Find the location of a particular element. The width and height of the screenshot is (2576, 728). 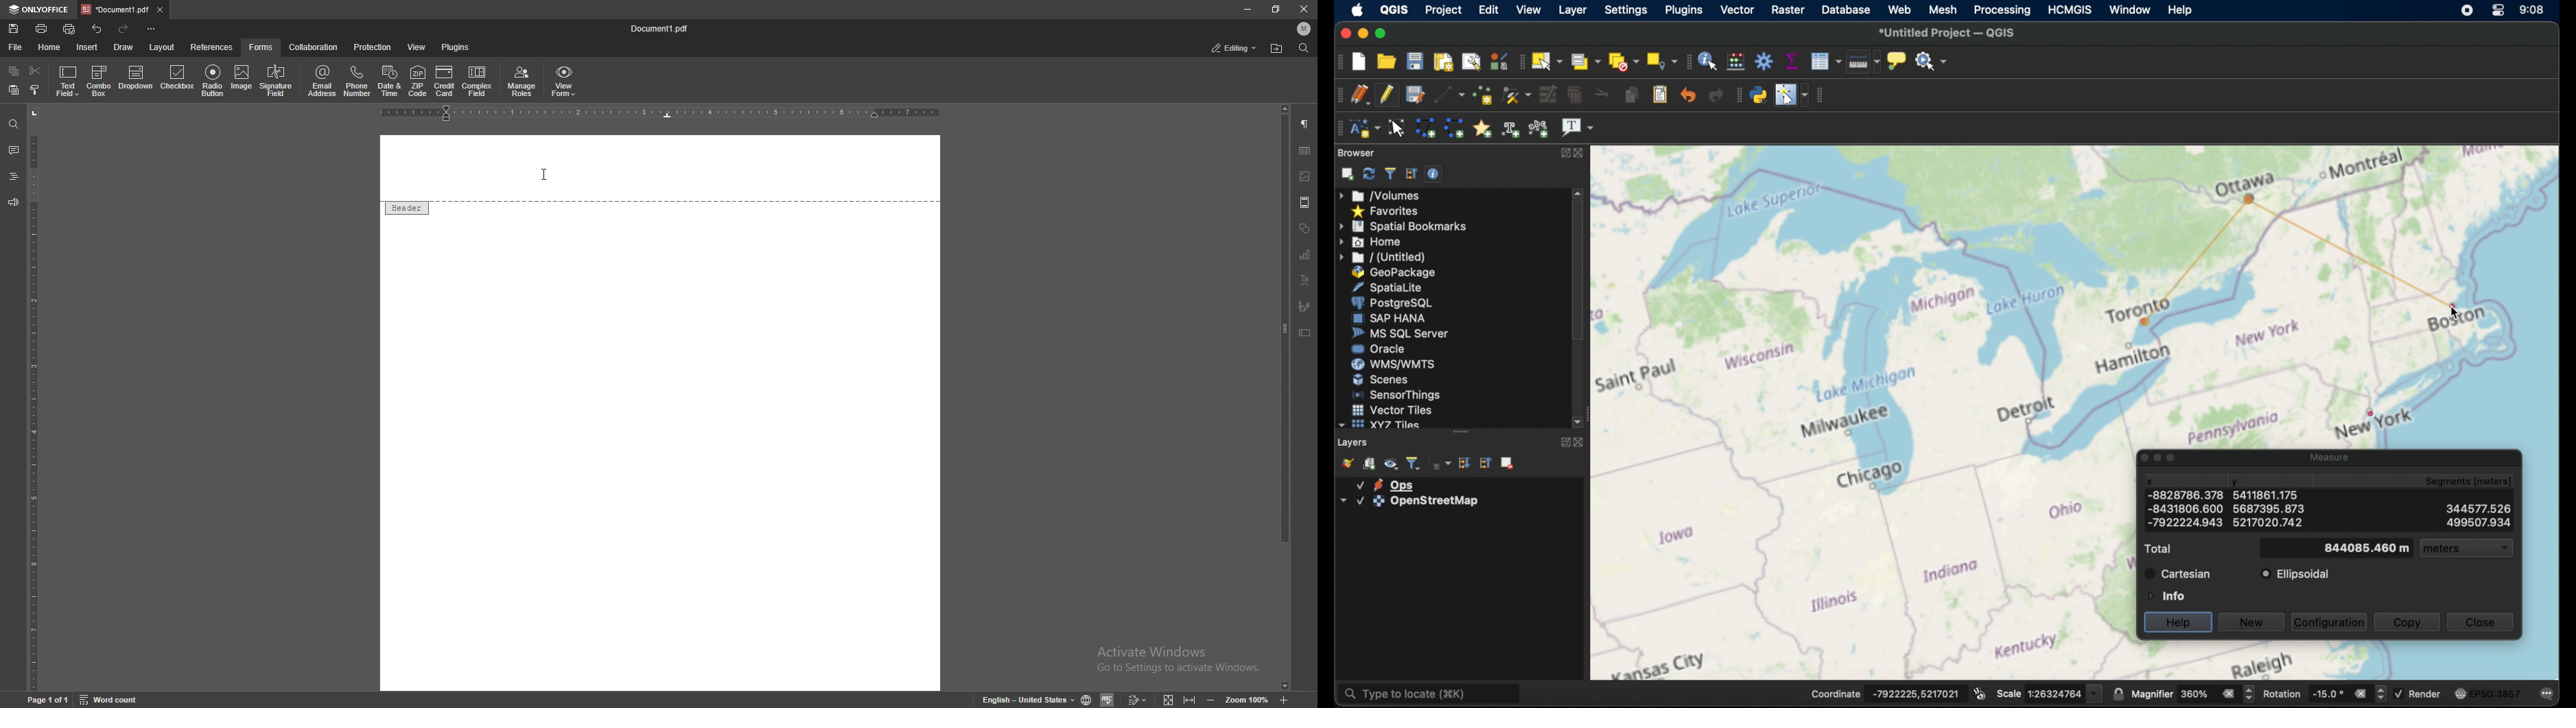

rotation is located at coordinates (2324, 692).